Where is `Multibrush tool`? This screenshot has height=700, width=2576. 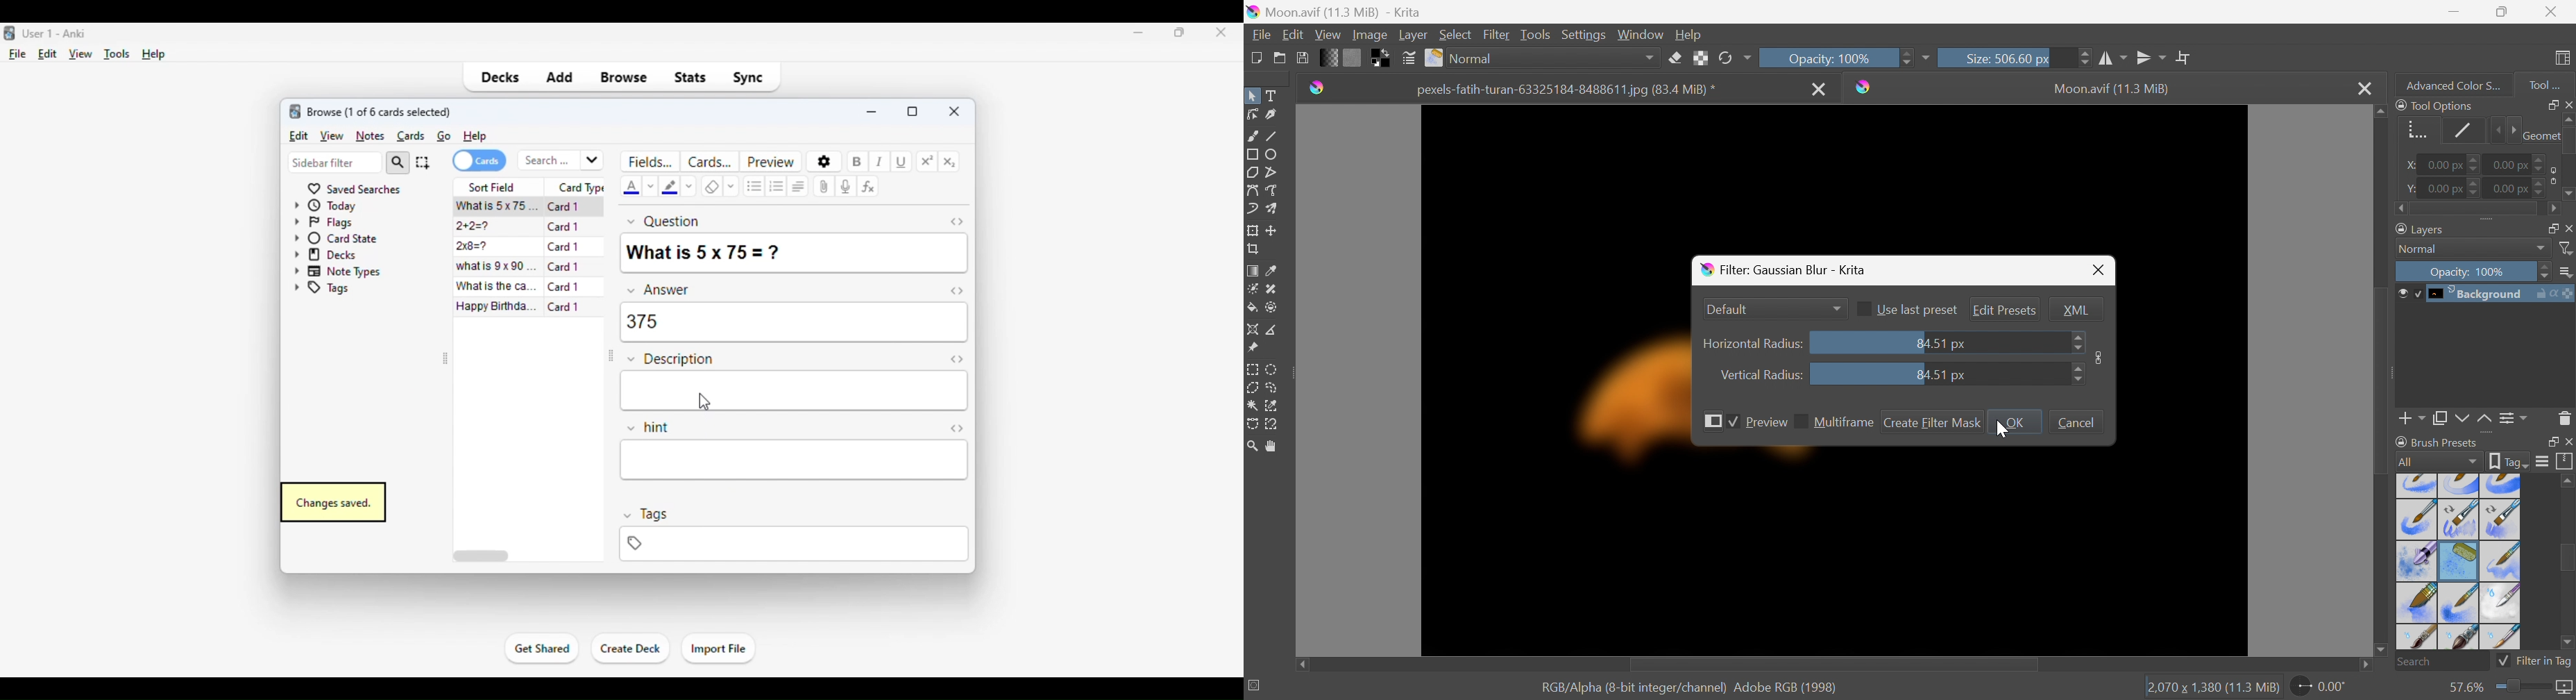 Multibrush tool is located at coordinates (1273, 208).